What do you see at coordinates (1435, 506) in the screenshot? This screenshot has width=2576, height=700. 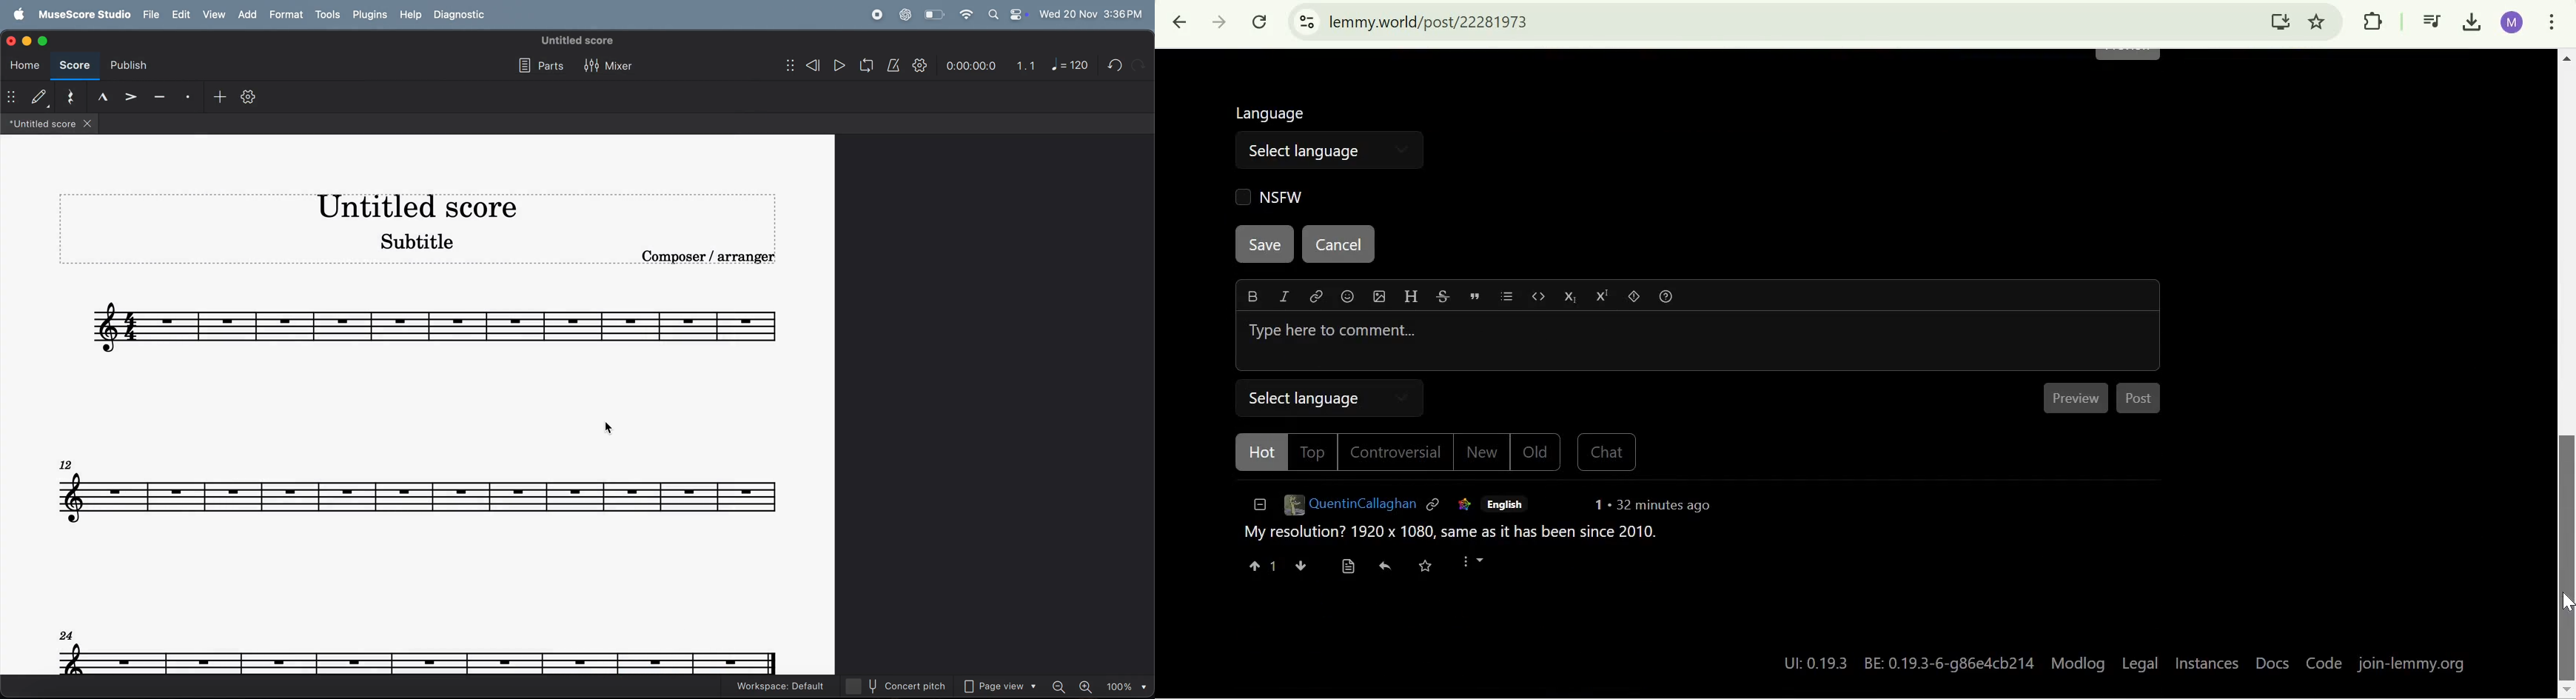 I see `link` at bounding box center [1435, 506].